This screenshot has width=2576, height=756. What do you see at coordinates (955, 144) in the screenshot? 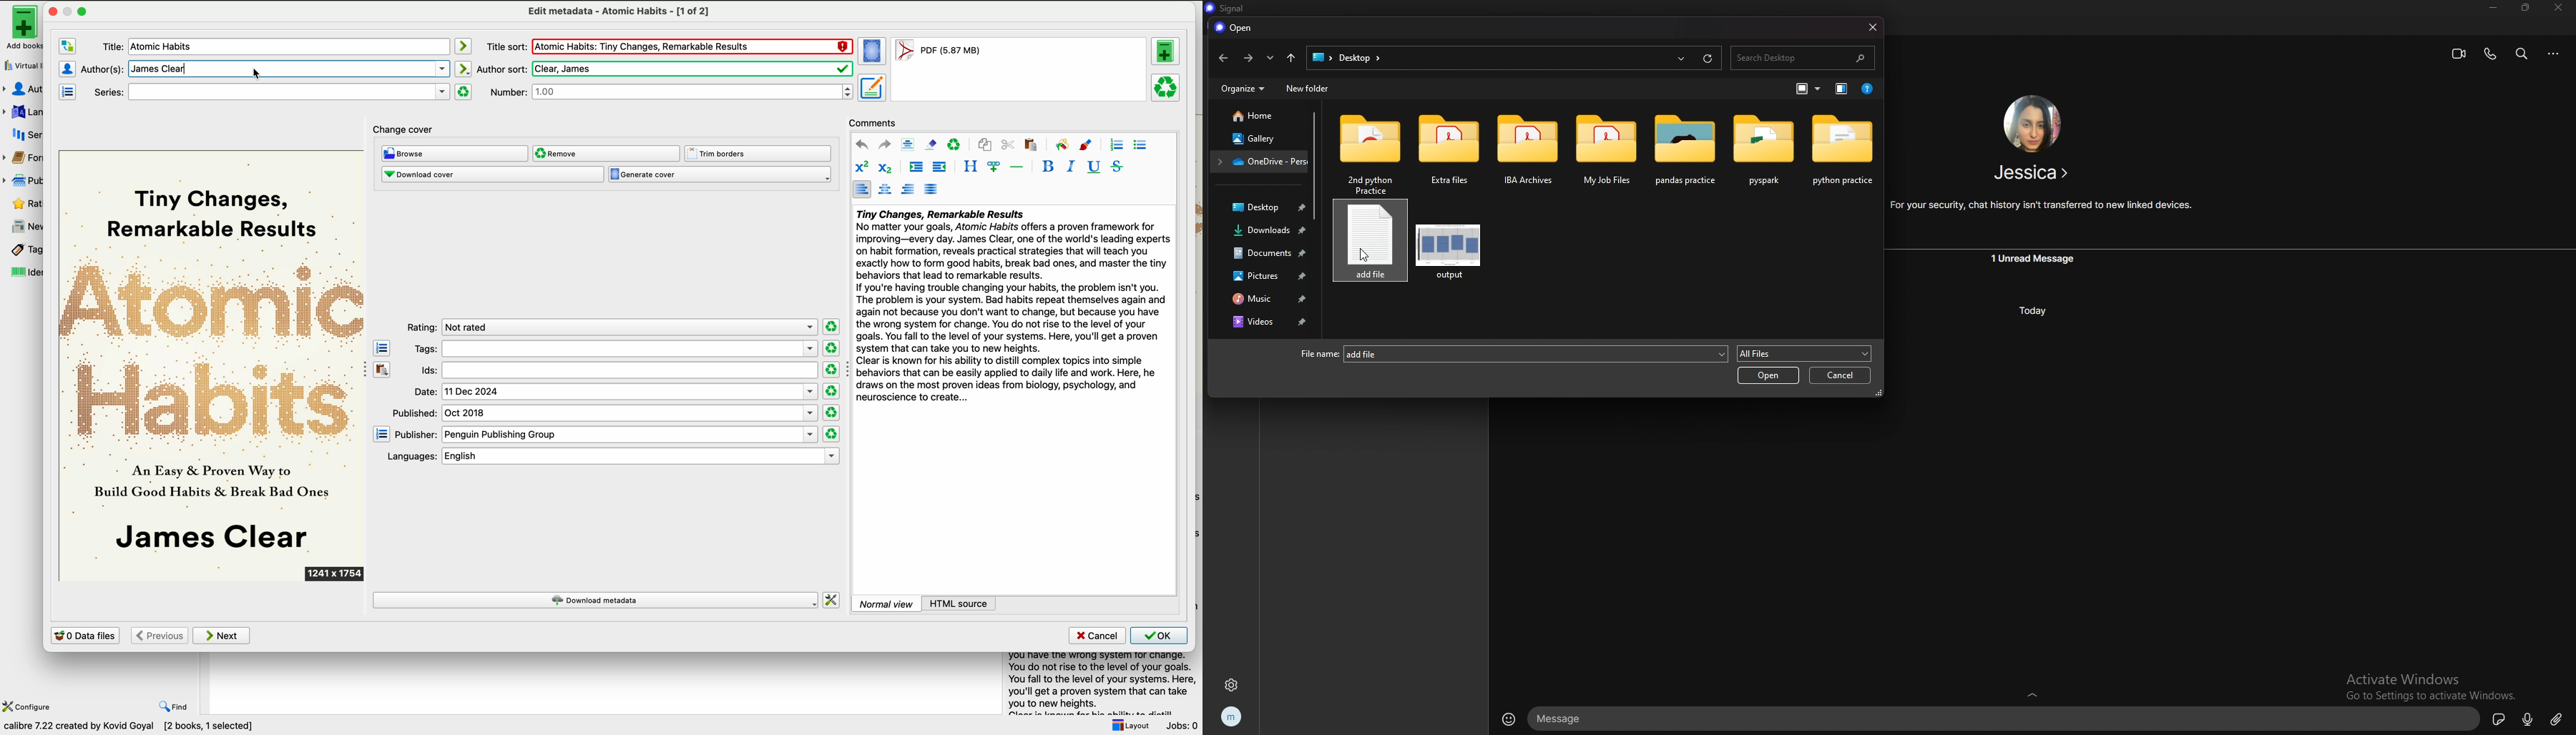
I see `clear` at bounding box center [955, 144].